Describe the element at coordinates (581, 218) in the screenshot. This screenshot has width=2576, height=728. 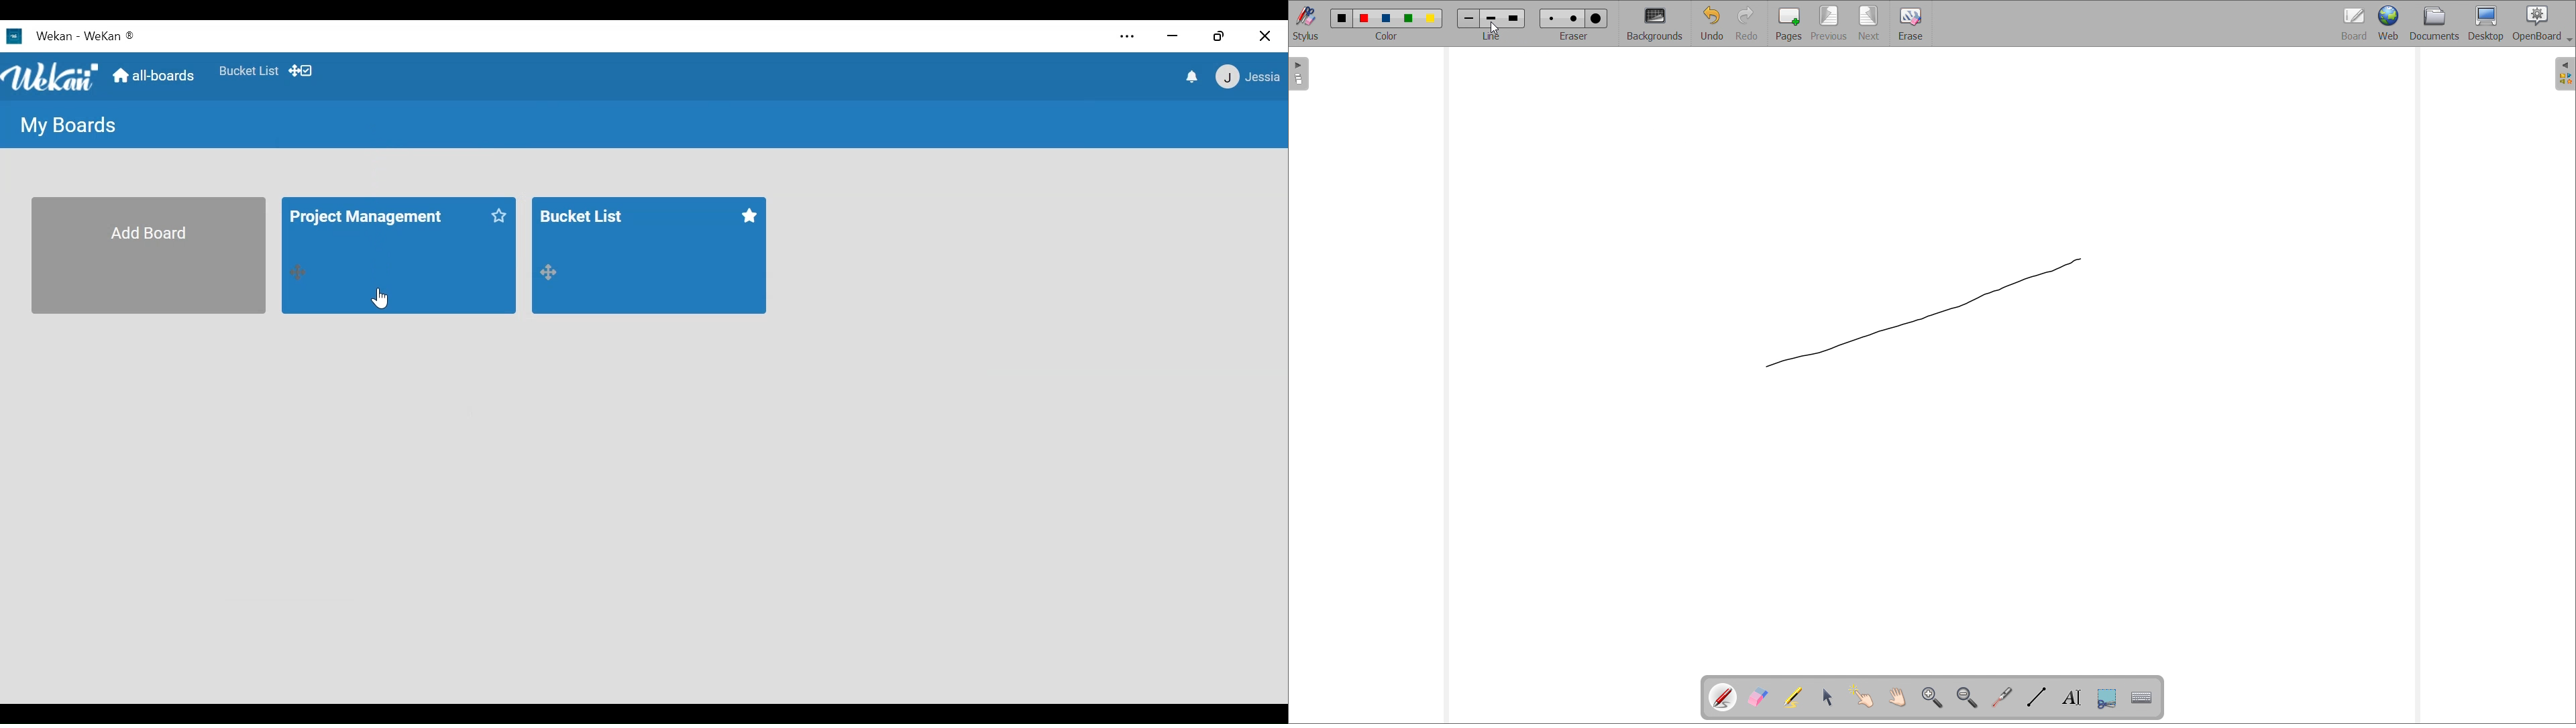
I see `` at that location.